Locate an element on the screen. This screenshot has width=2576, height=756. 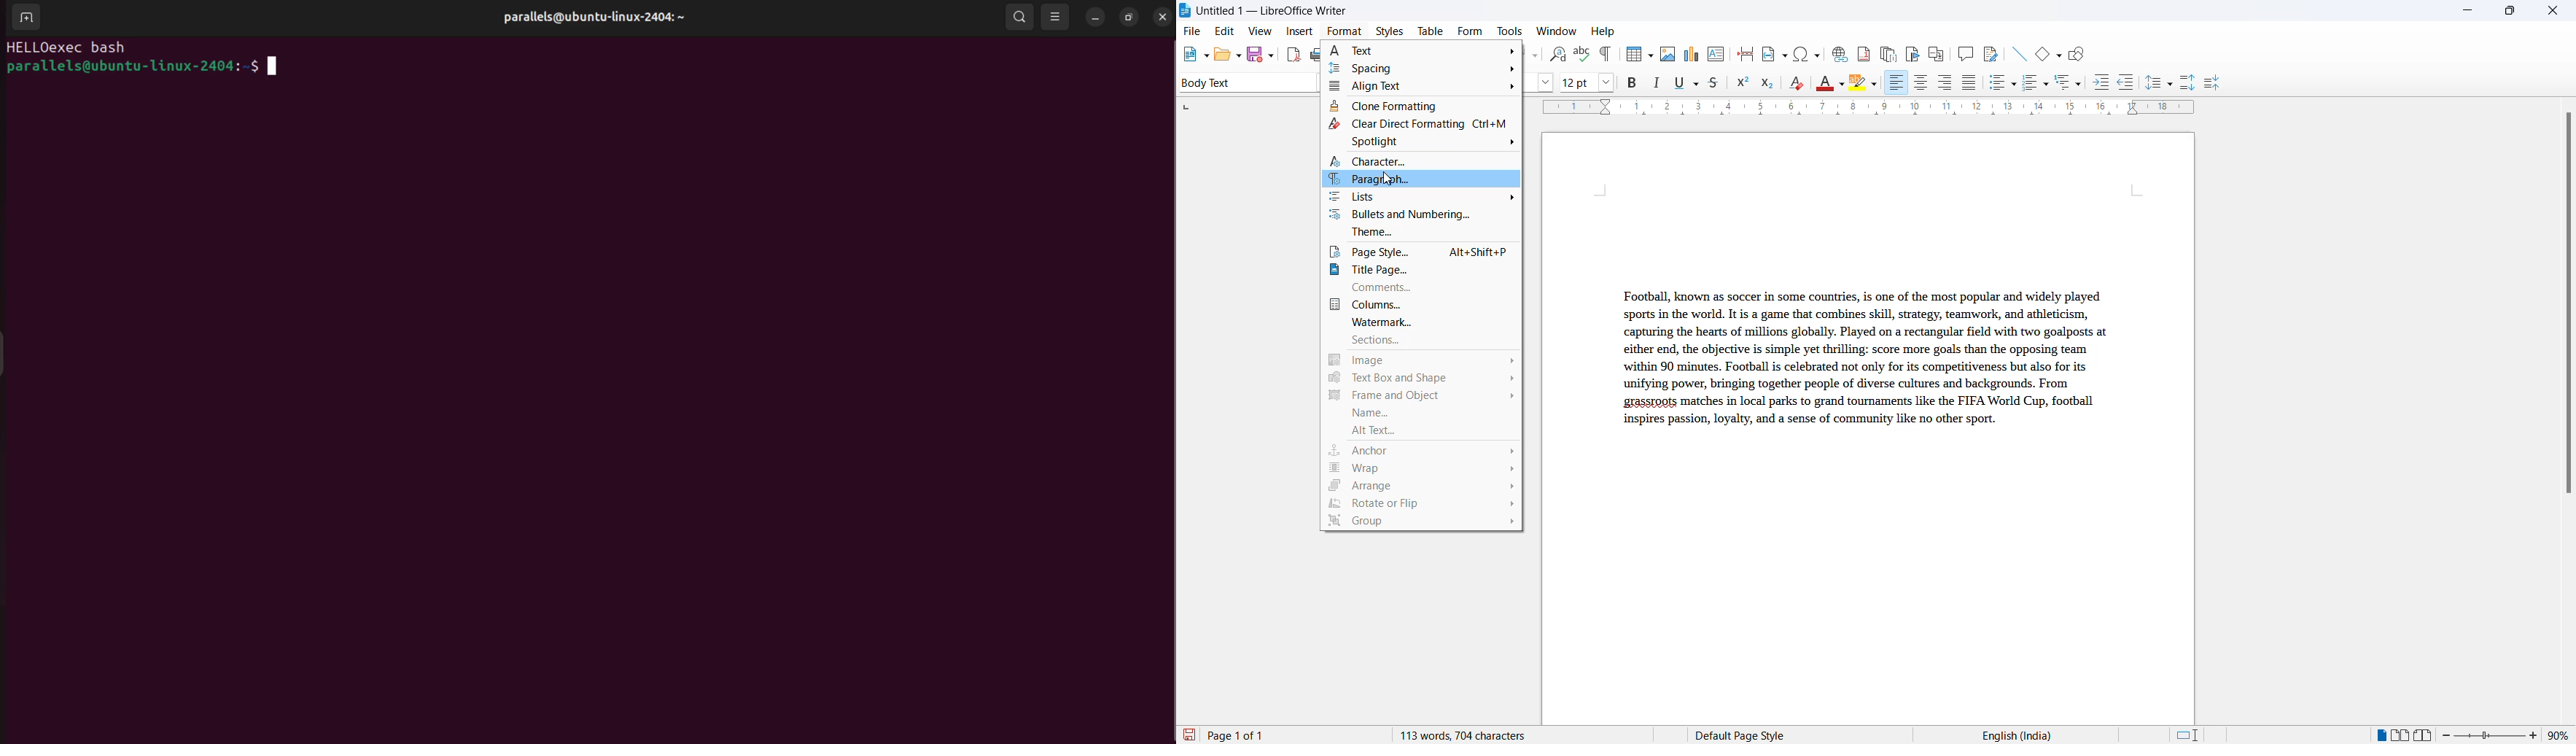
decrease paragraph spacing is located at coordinates (2211, 84).